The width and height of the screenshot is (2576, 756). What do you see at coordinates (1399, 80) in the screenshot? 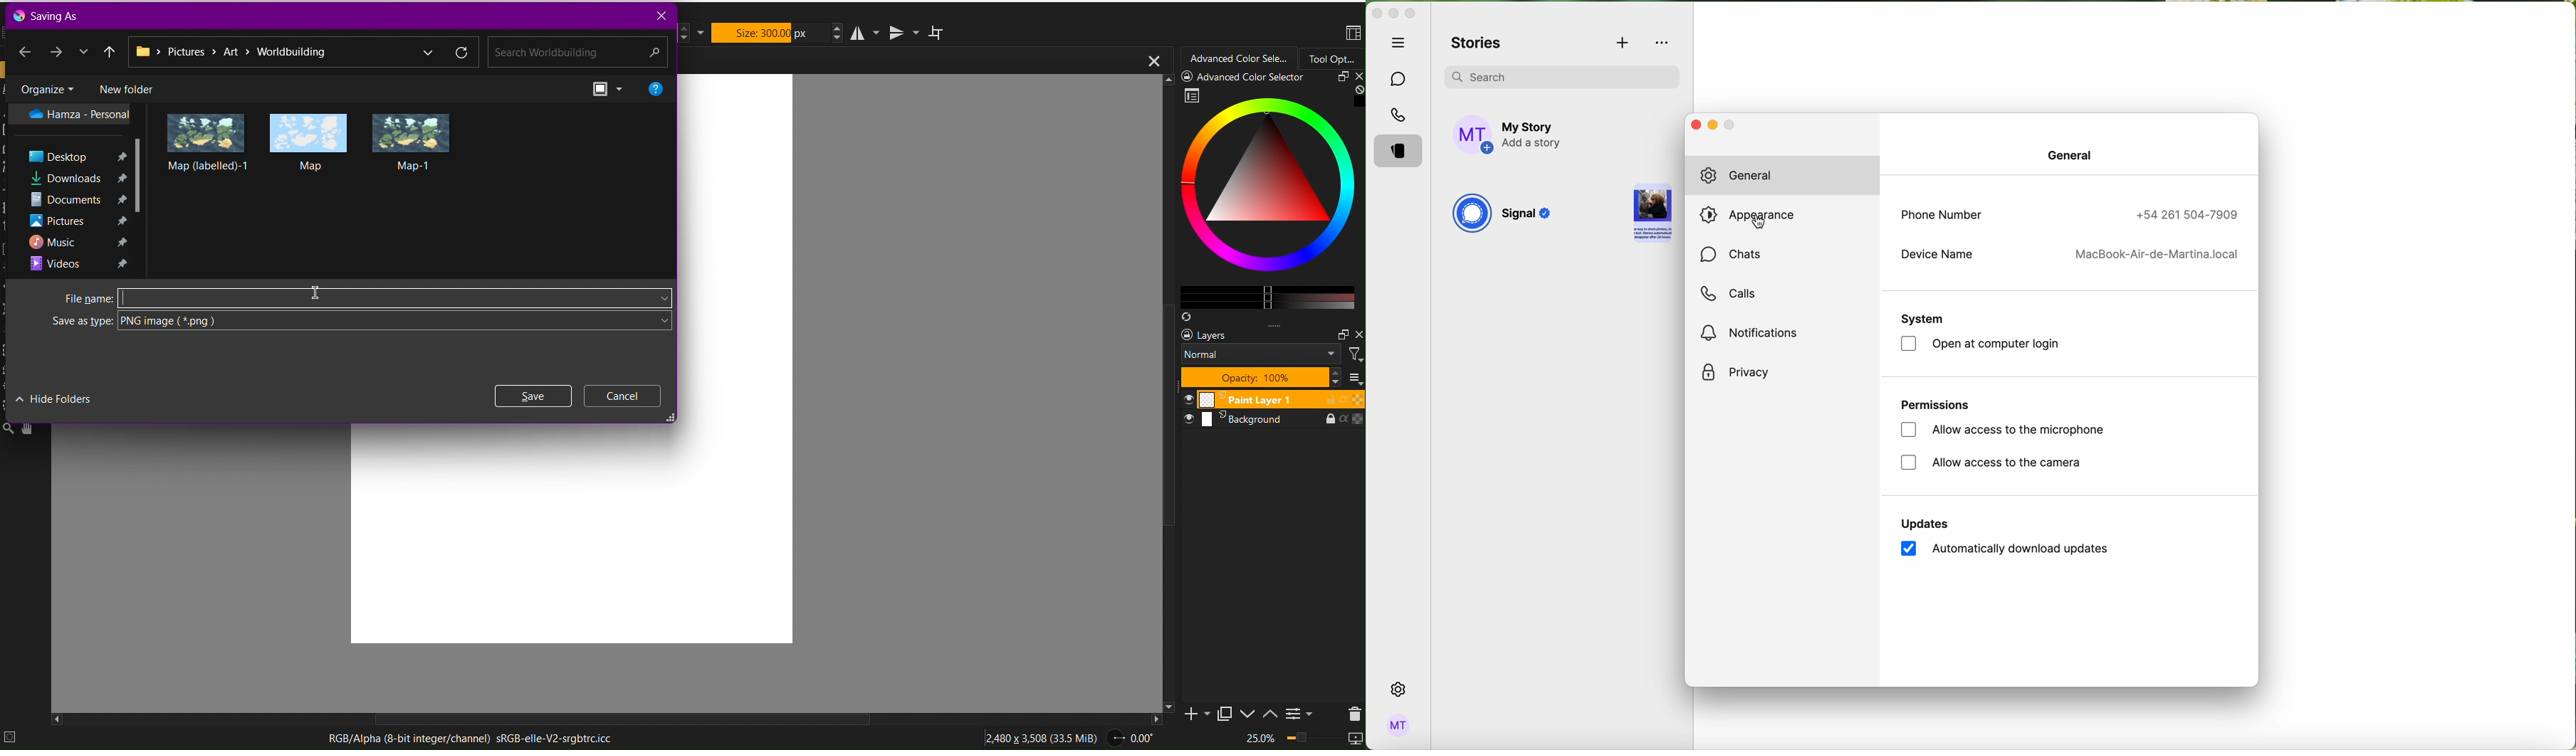
I see `chats` at bounding box center [1399, 80].